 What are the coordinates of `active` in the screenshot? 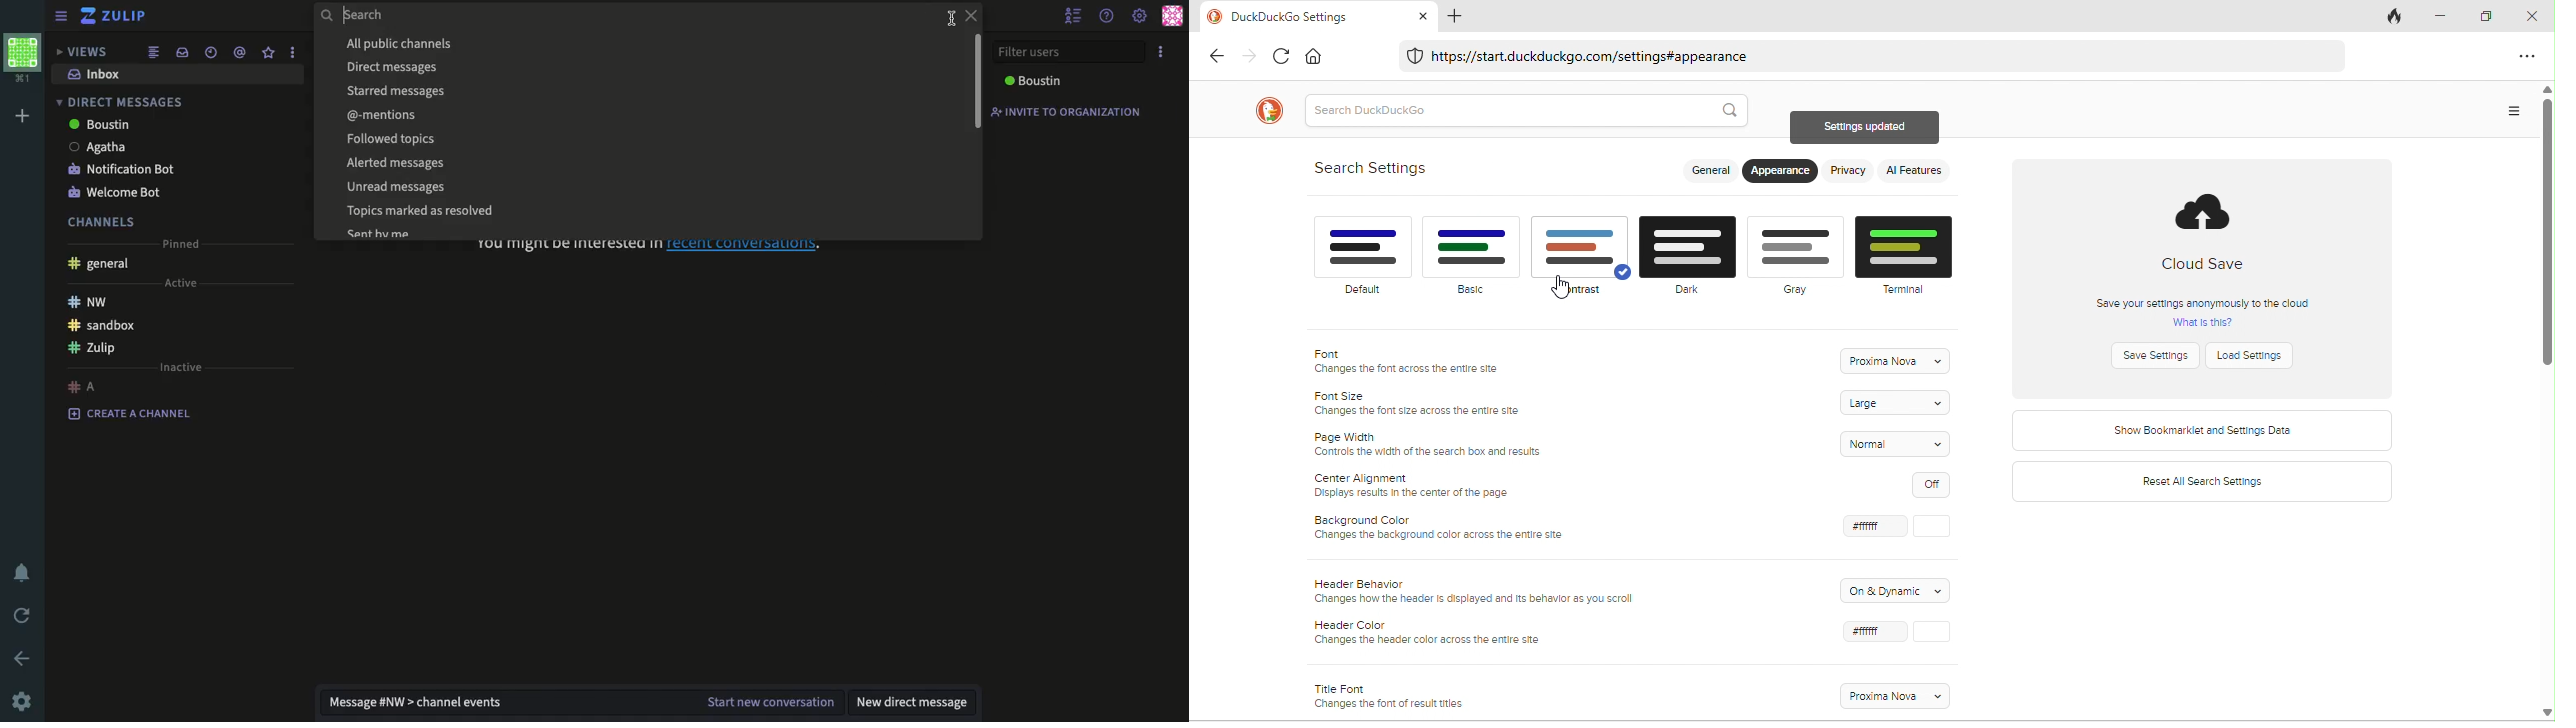 It's located at (178, 283).